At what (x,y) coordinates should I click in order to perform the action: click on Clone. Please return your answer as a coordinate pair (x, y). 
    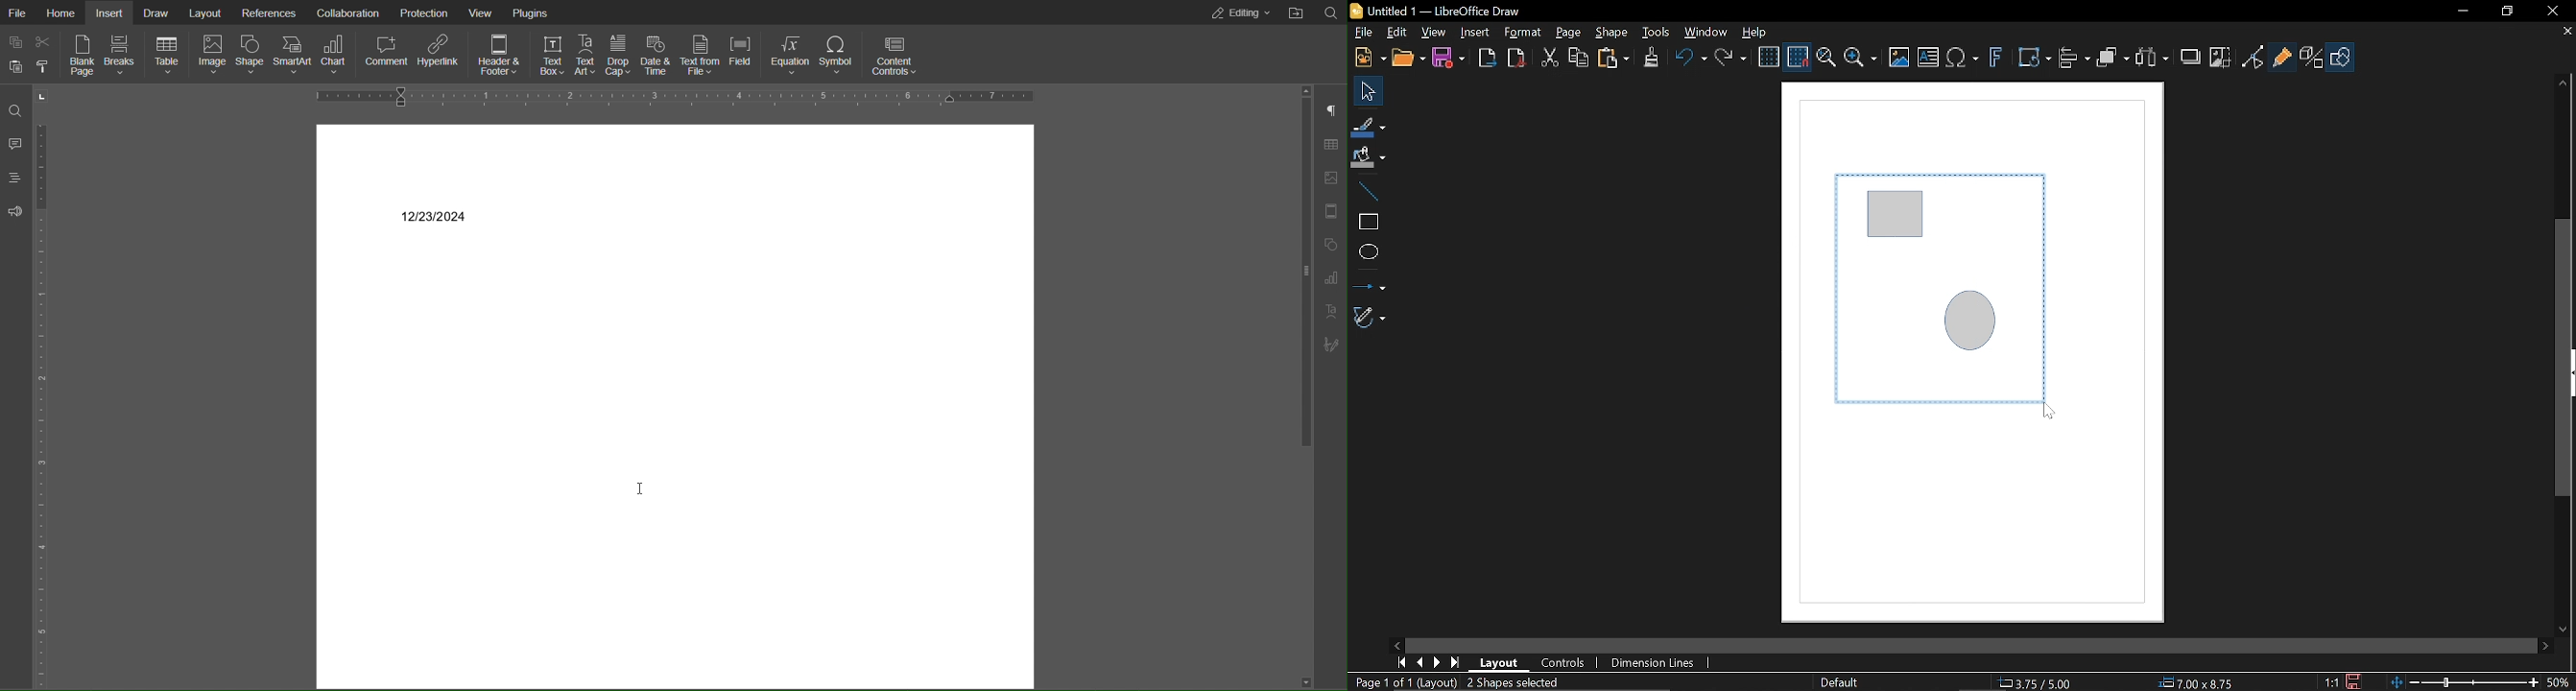
    Looking at the image, I should click on (1653, 59).